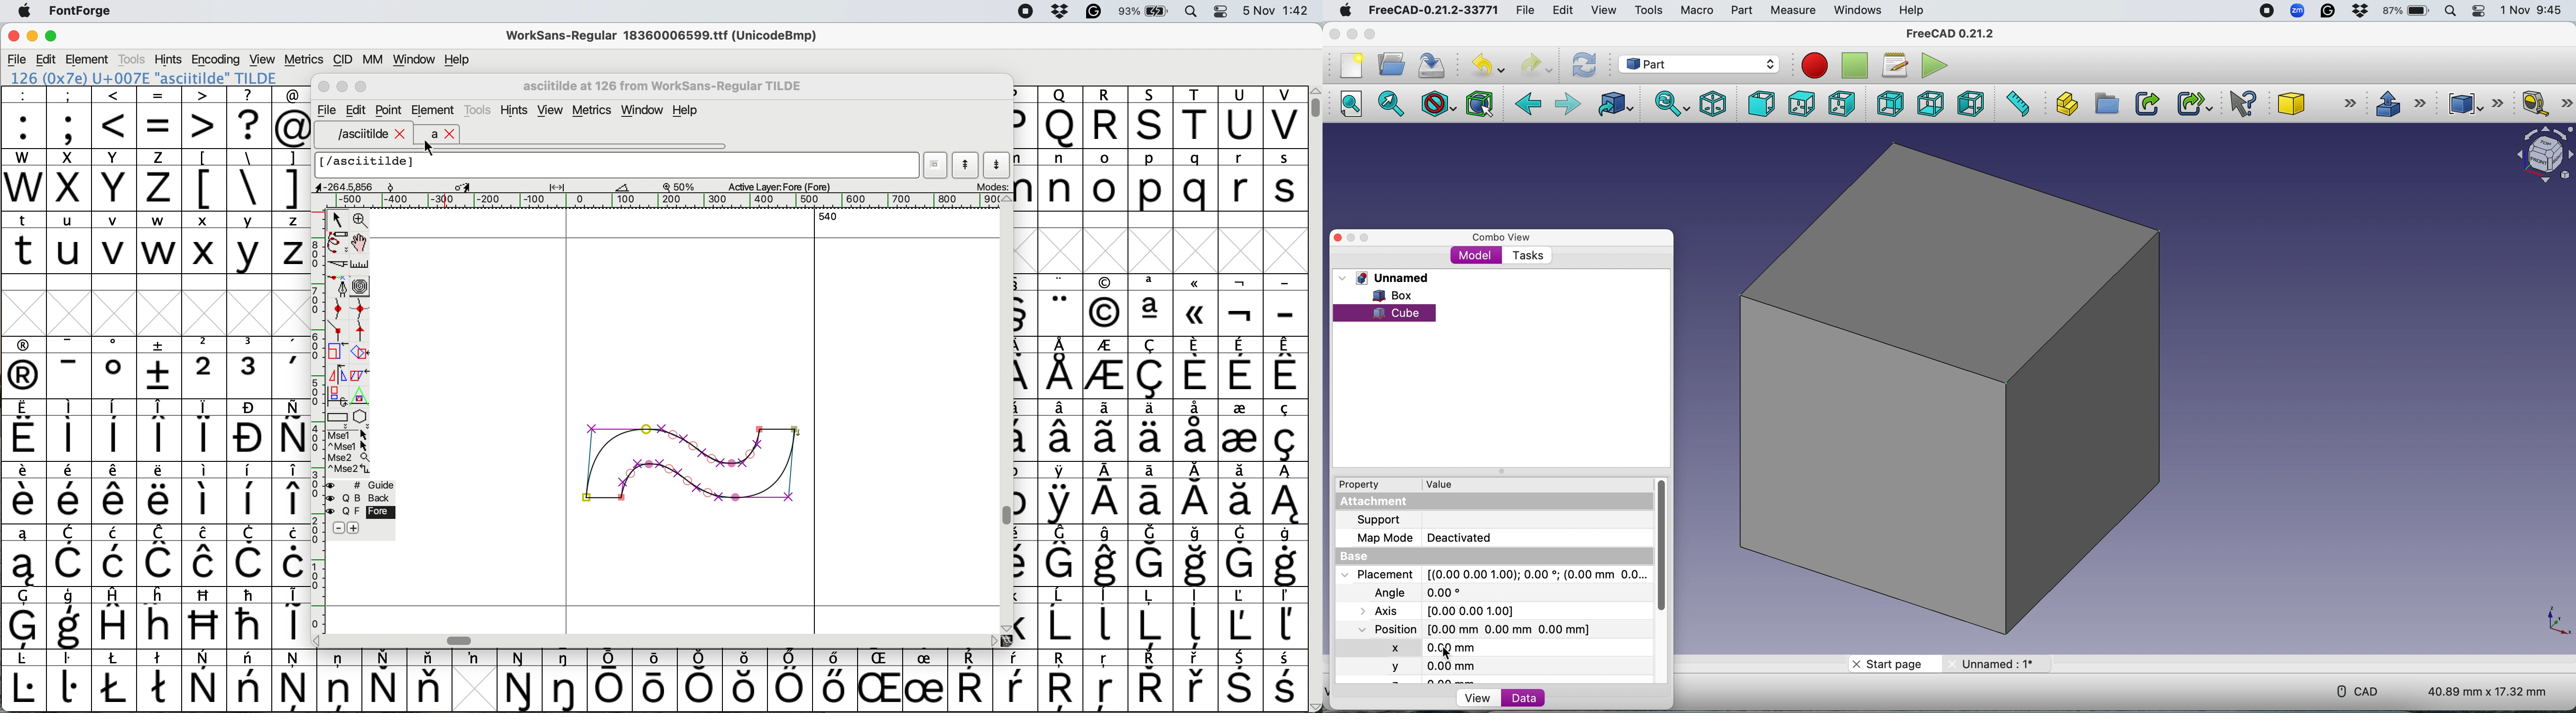 This screenshot has width=2576, height=728. Describe the element at coordinates (2016, 102) in the screenshot. I see `Measure distance` at that location.